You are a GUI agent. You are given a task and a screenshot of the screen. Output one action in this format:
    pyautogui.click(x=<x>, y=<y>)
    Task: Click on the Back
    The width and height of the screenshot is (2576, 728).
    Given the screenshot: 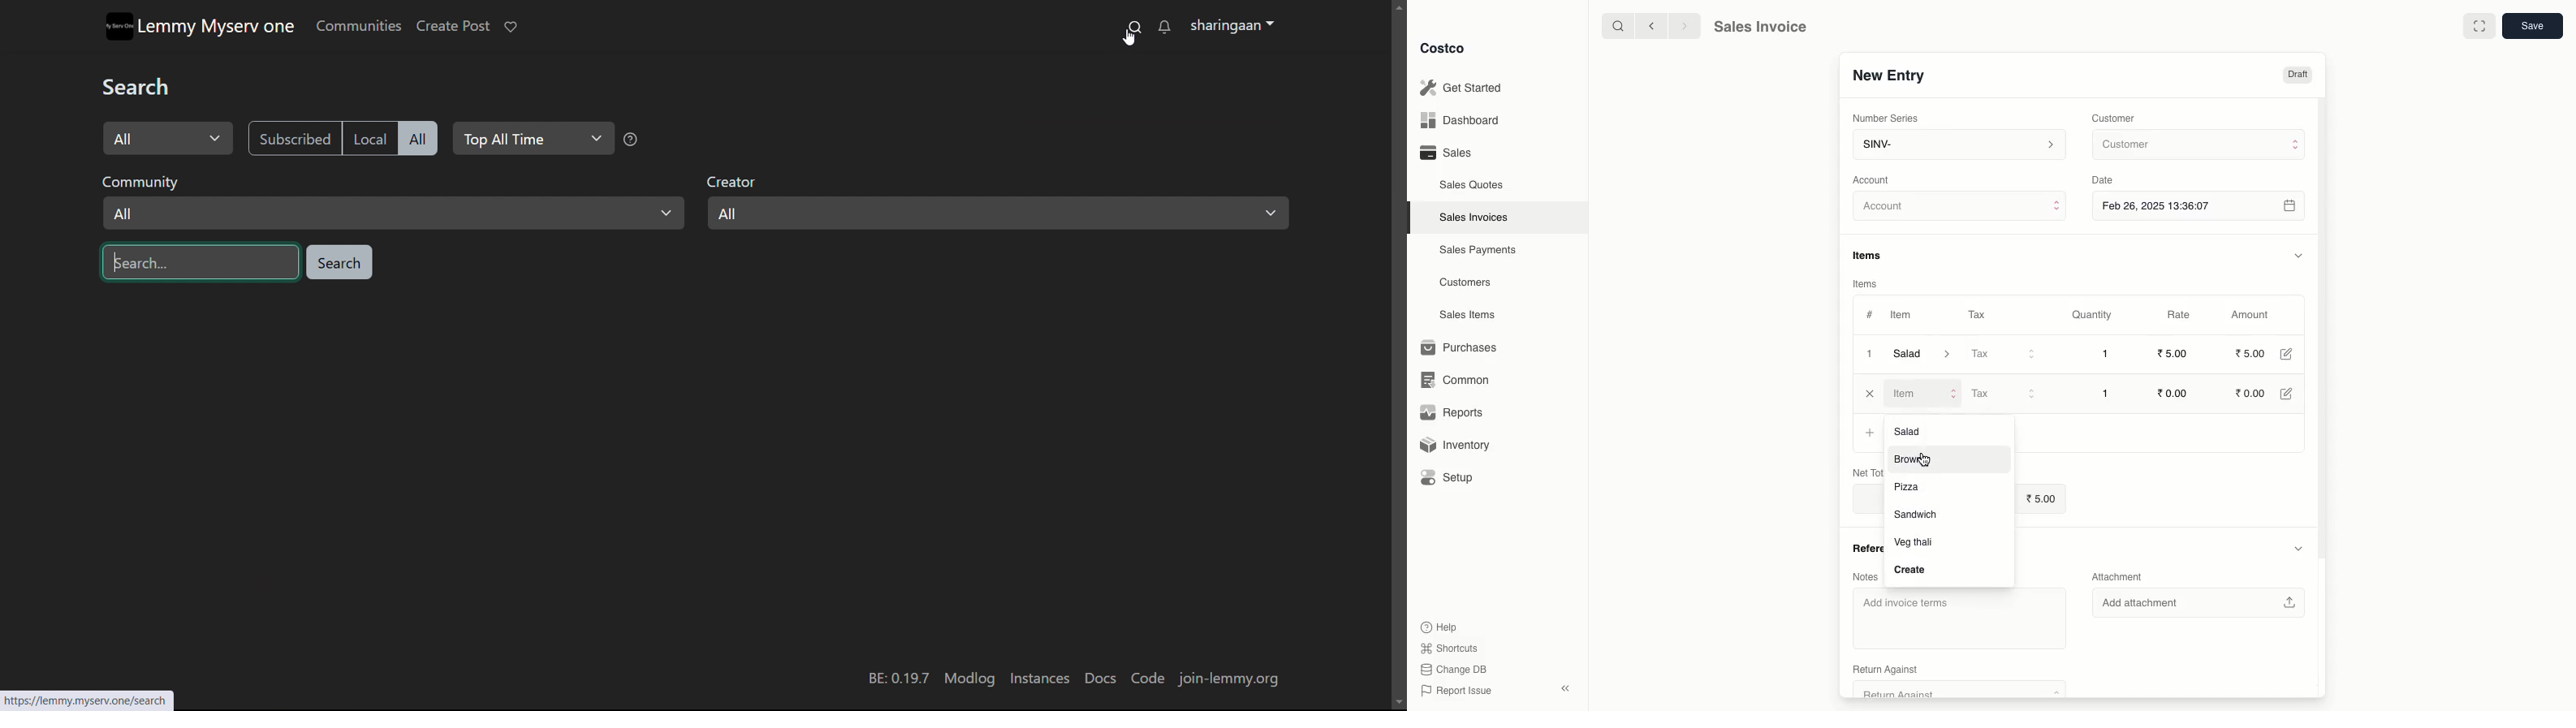 What is the action you would take?
    pyautogui.click(x=1650, y=26)
    